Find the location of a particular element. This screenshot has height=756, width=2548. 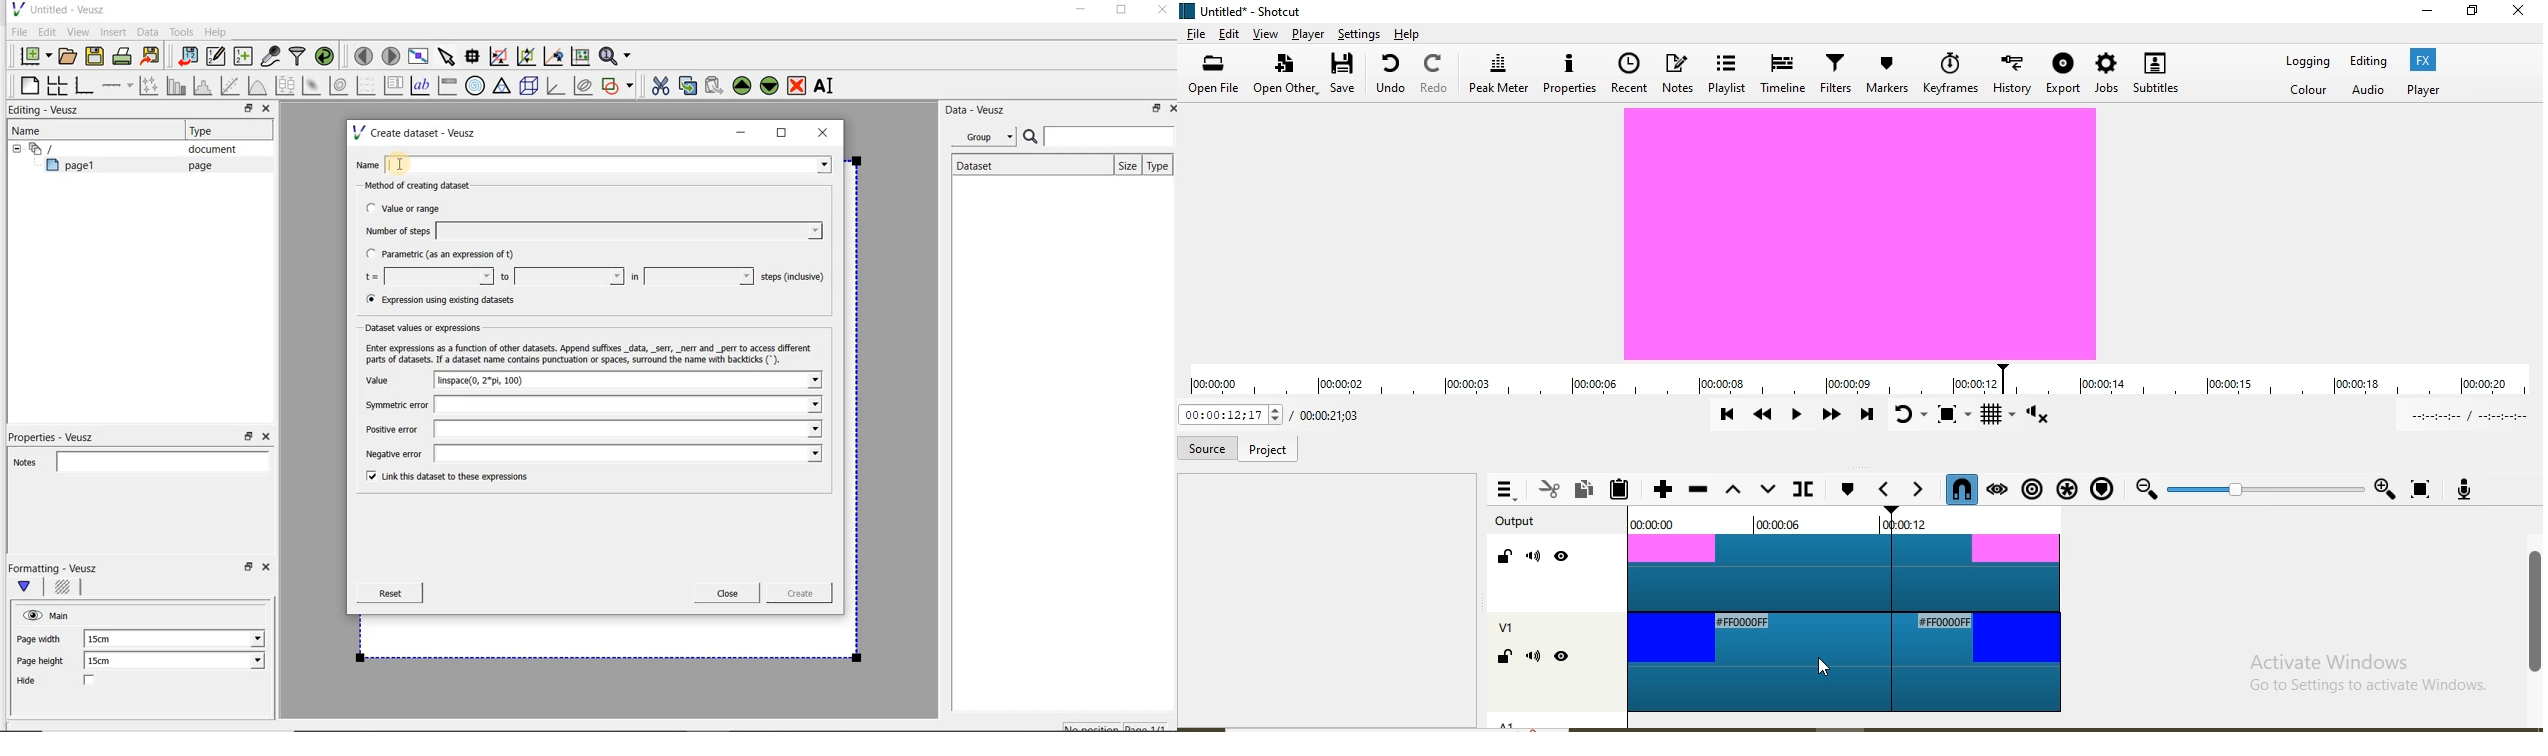

video preview is located at coordinates (1859, 233).